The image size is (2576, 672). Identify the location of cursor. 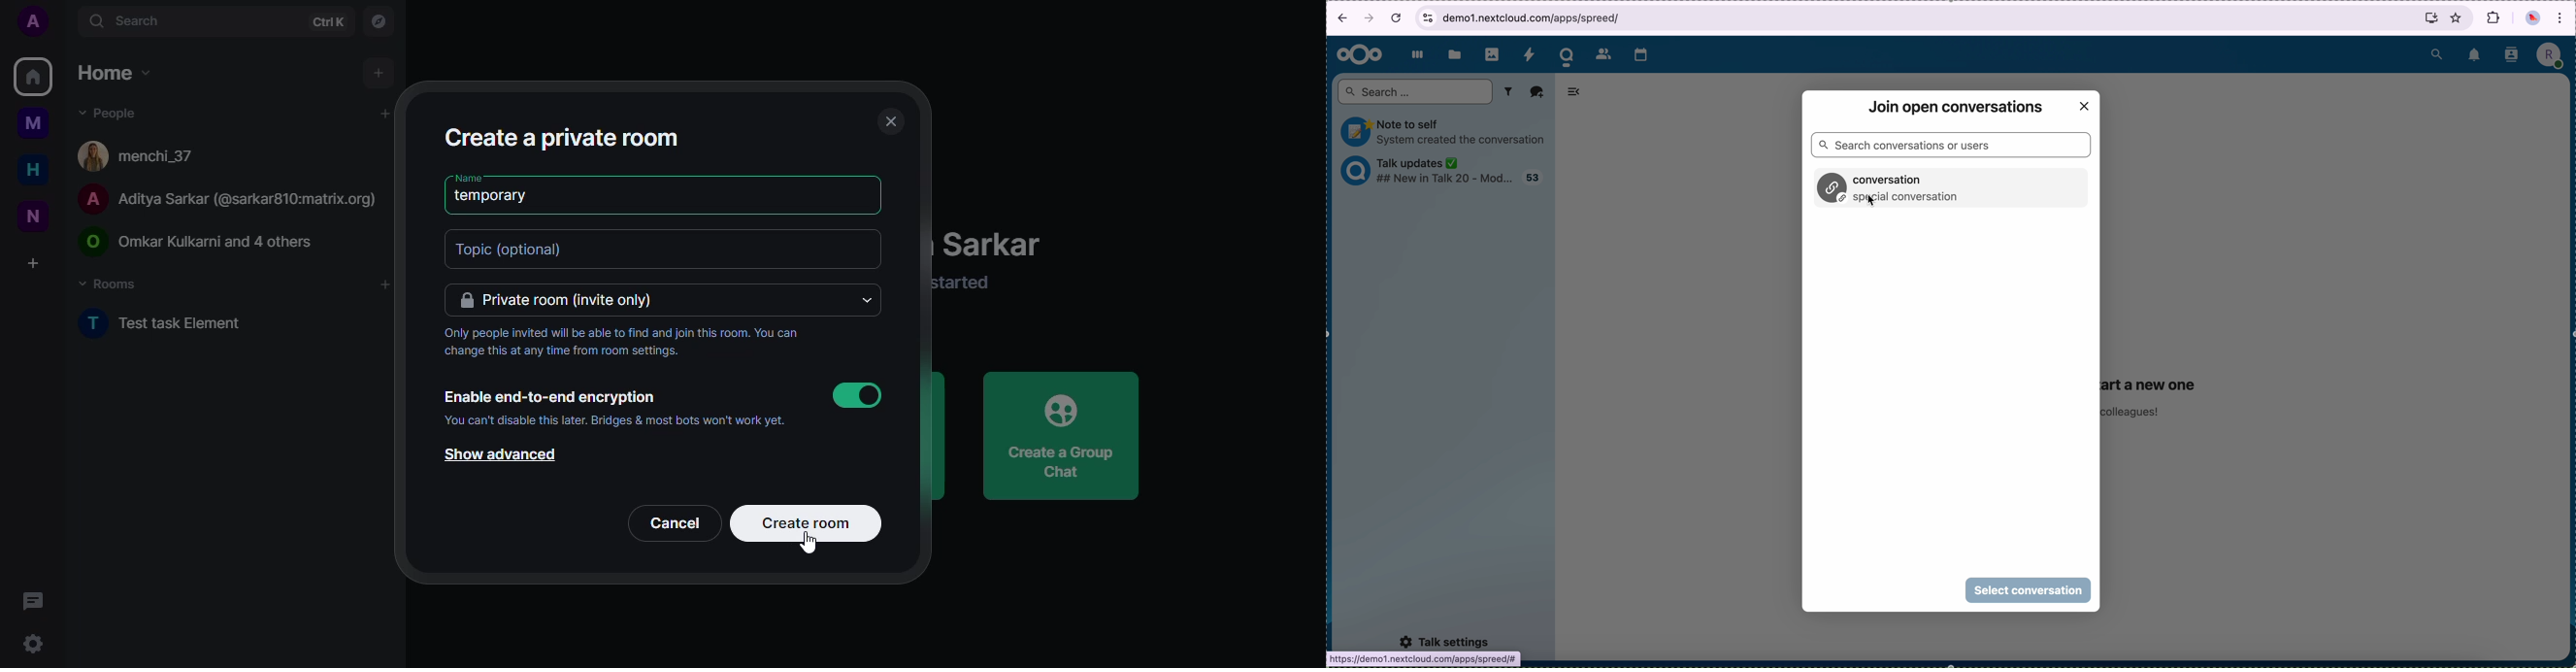
(818, 547).